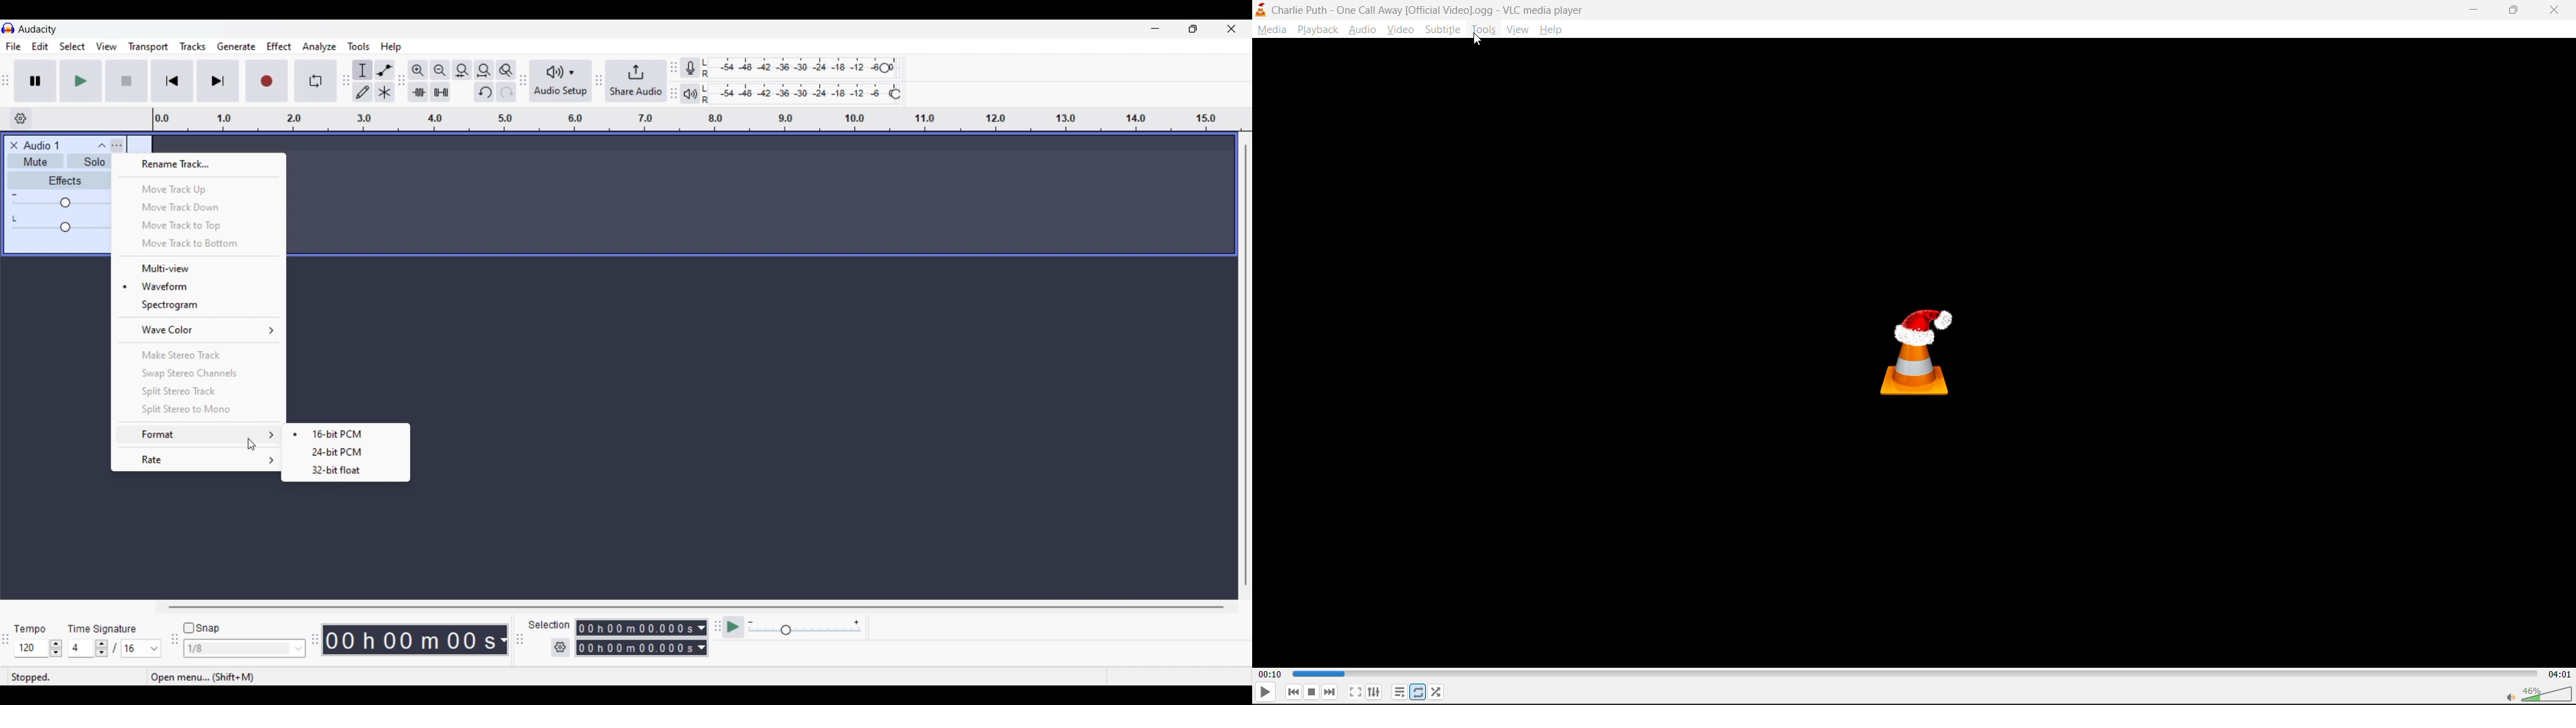  What do you see at coordinates (799, 69) in the screenshot?
I see `Recording level` at bounding box center [799, 69].